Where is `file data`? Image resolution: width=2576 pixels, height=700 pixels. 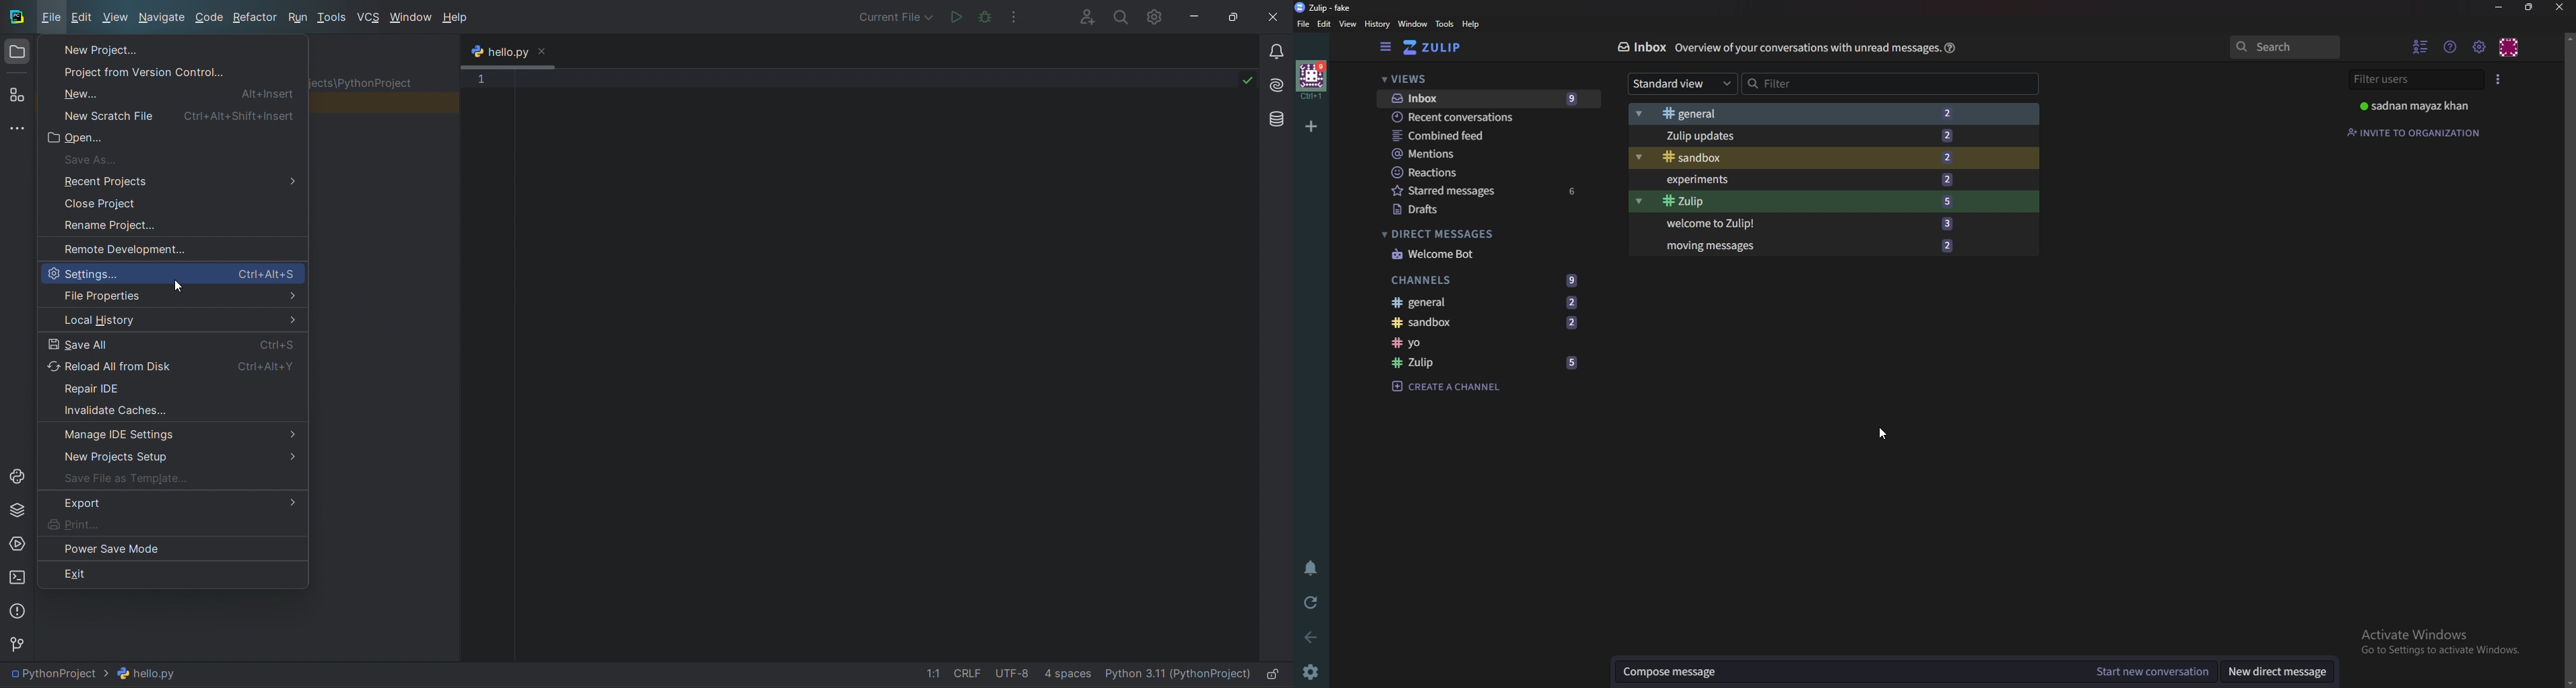
file data is located at coordinates (989, 676).